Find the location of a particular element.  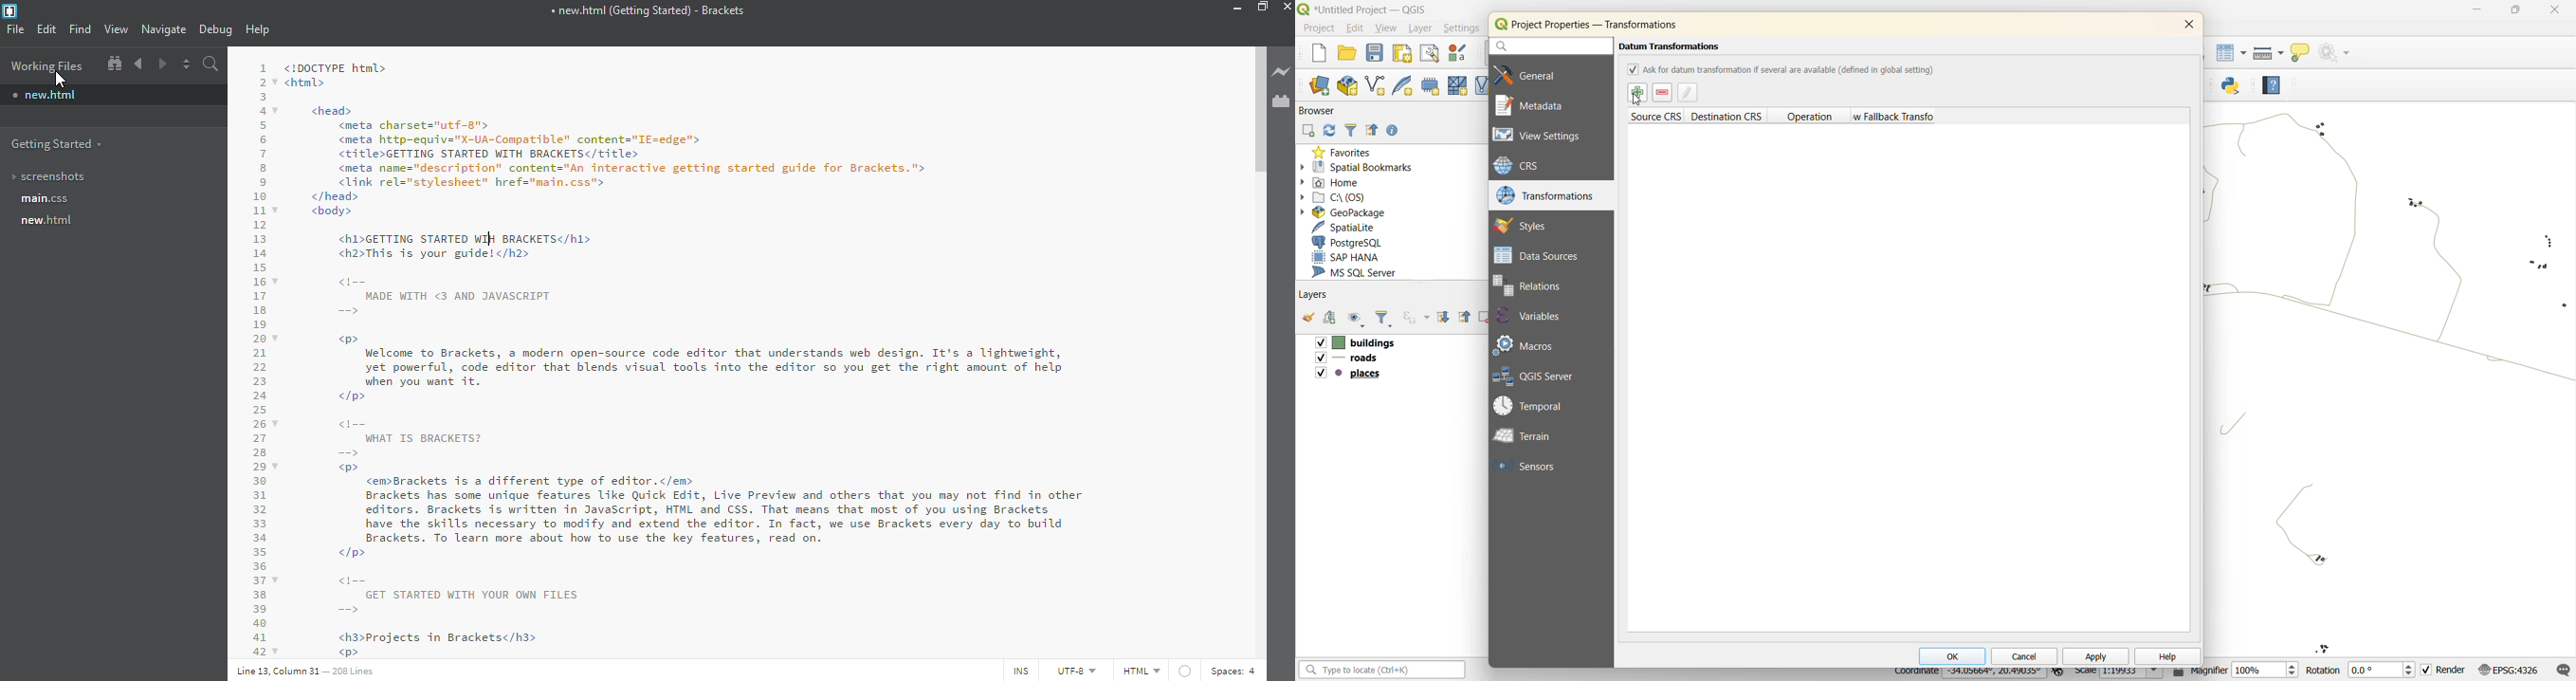

filter is located at coordinates (1352, 130).